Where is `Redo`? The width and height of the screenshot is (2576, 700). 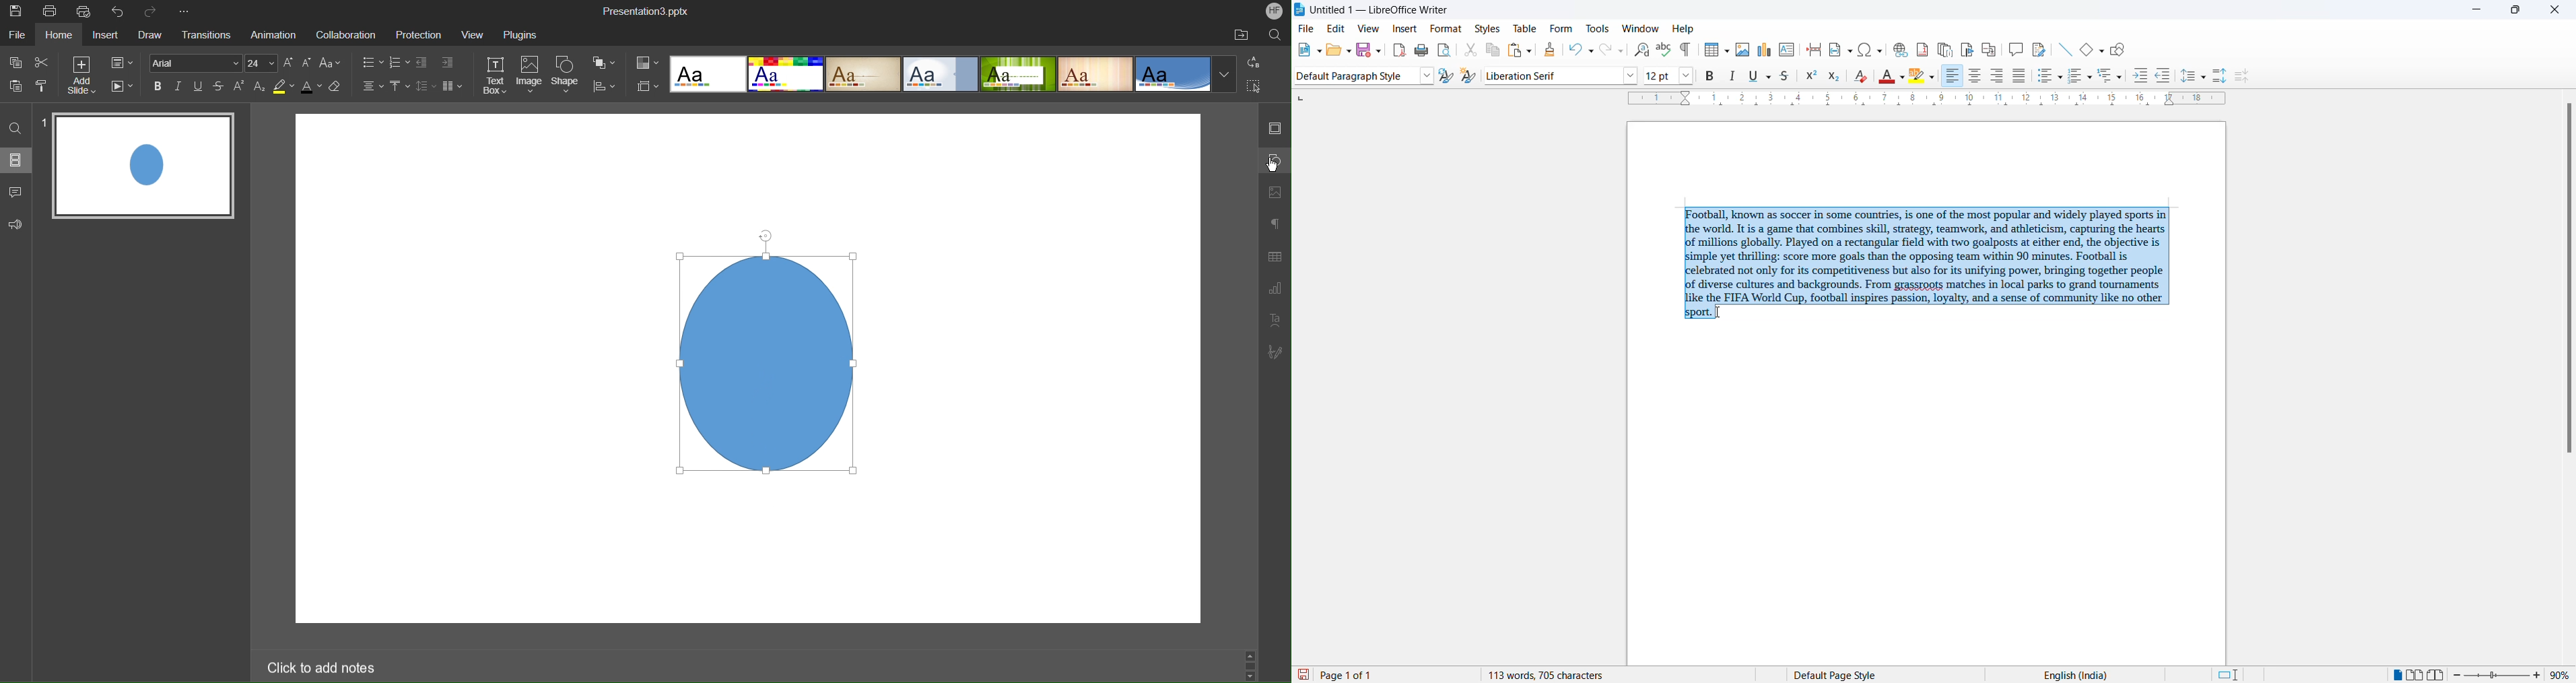 Redo is located at coordinates (153, 9).